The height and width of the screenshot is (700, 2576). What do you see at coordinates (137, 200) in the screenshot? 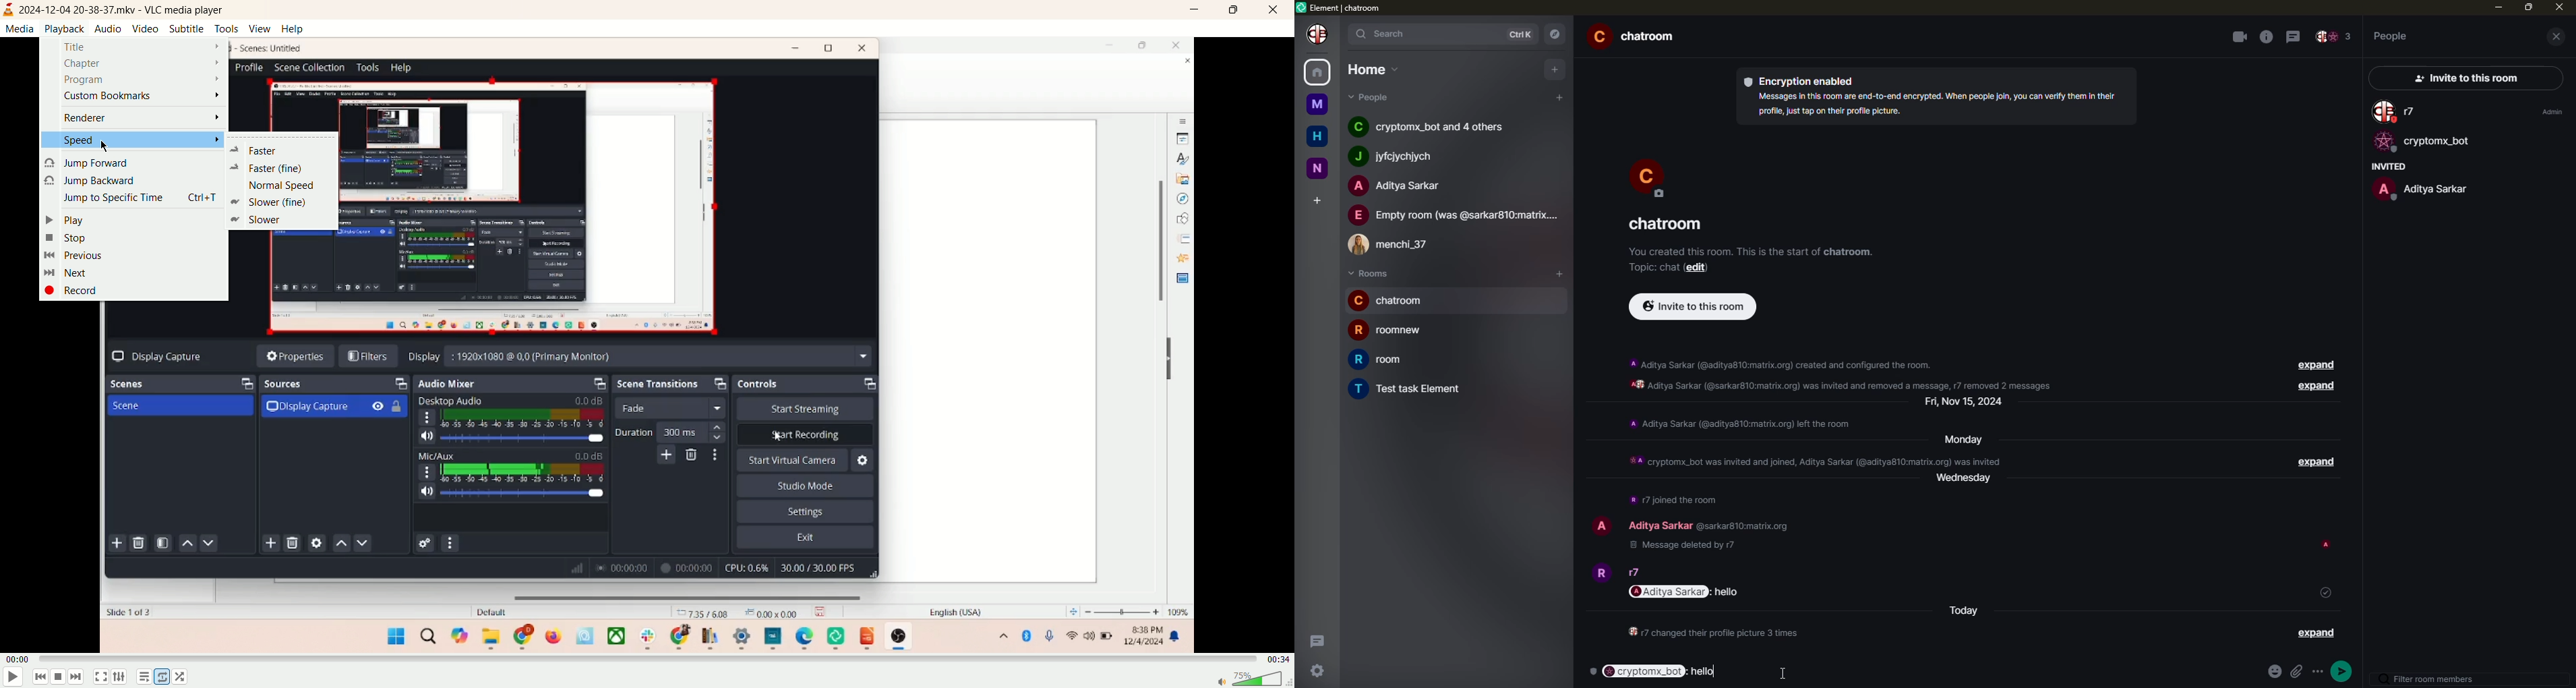
I see `jump to specific time` at bounding box center [137, 200].